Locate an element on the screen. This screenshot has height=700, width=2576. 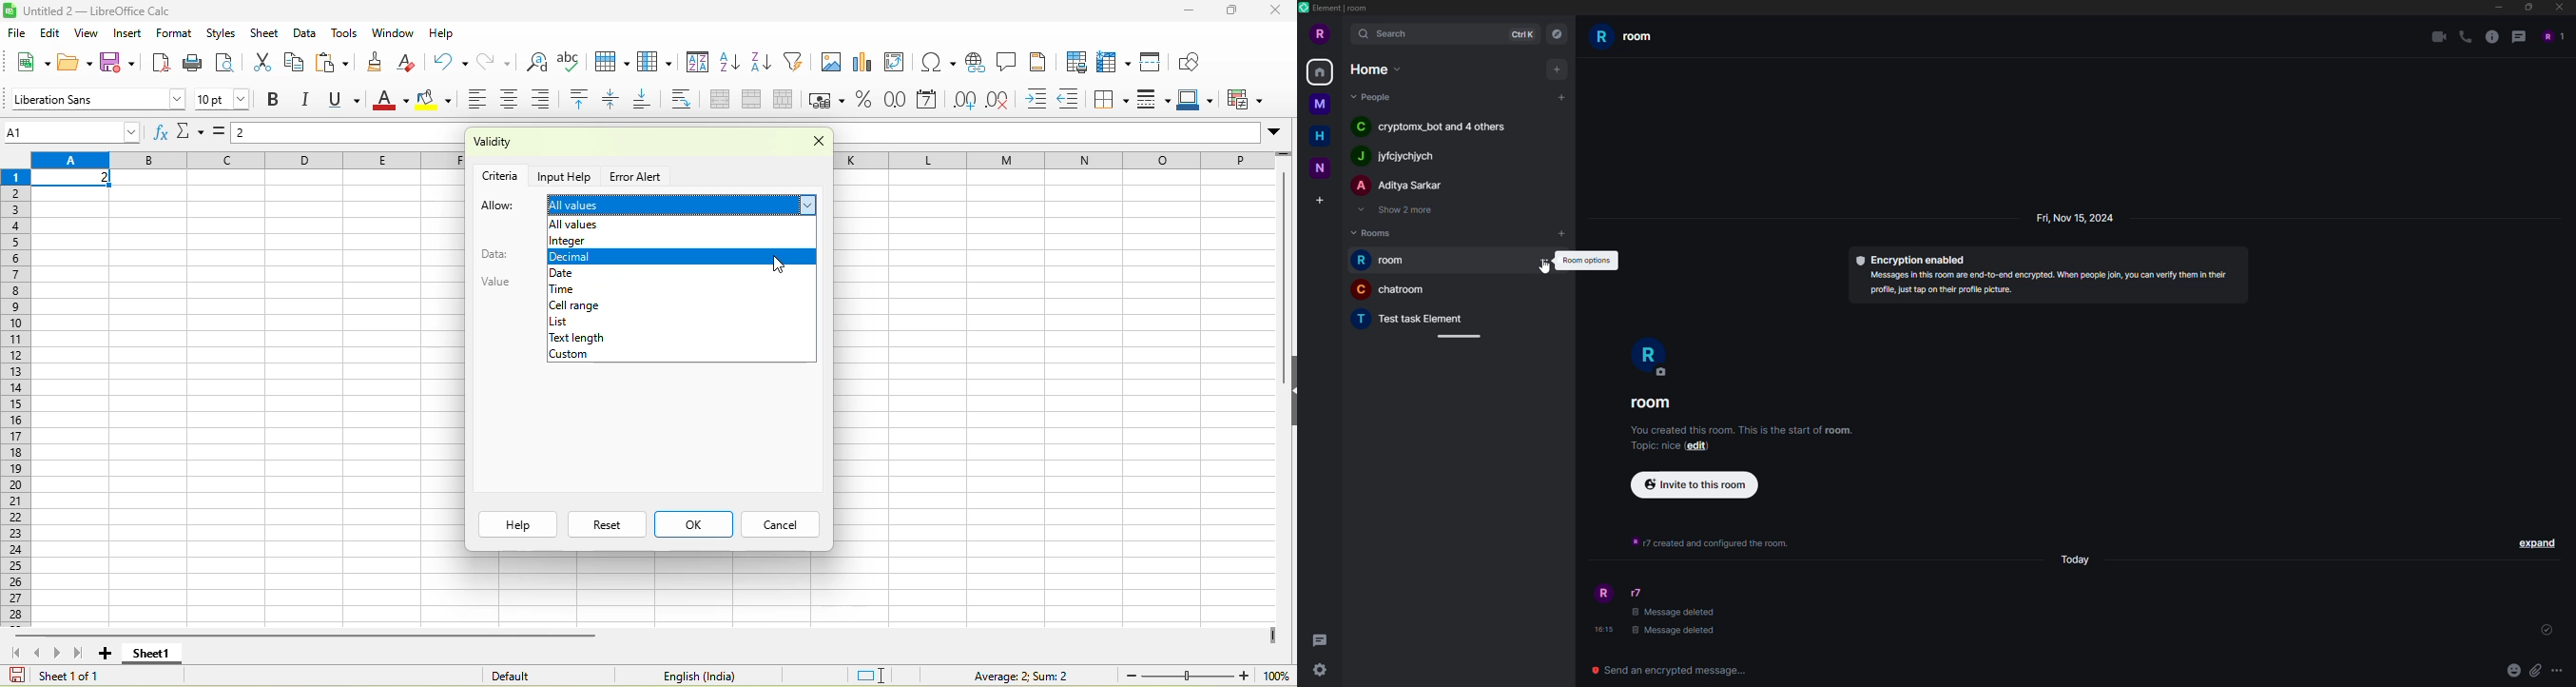
sent is located at coordinates (2547, 630).